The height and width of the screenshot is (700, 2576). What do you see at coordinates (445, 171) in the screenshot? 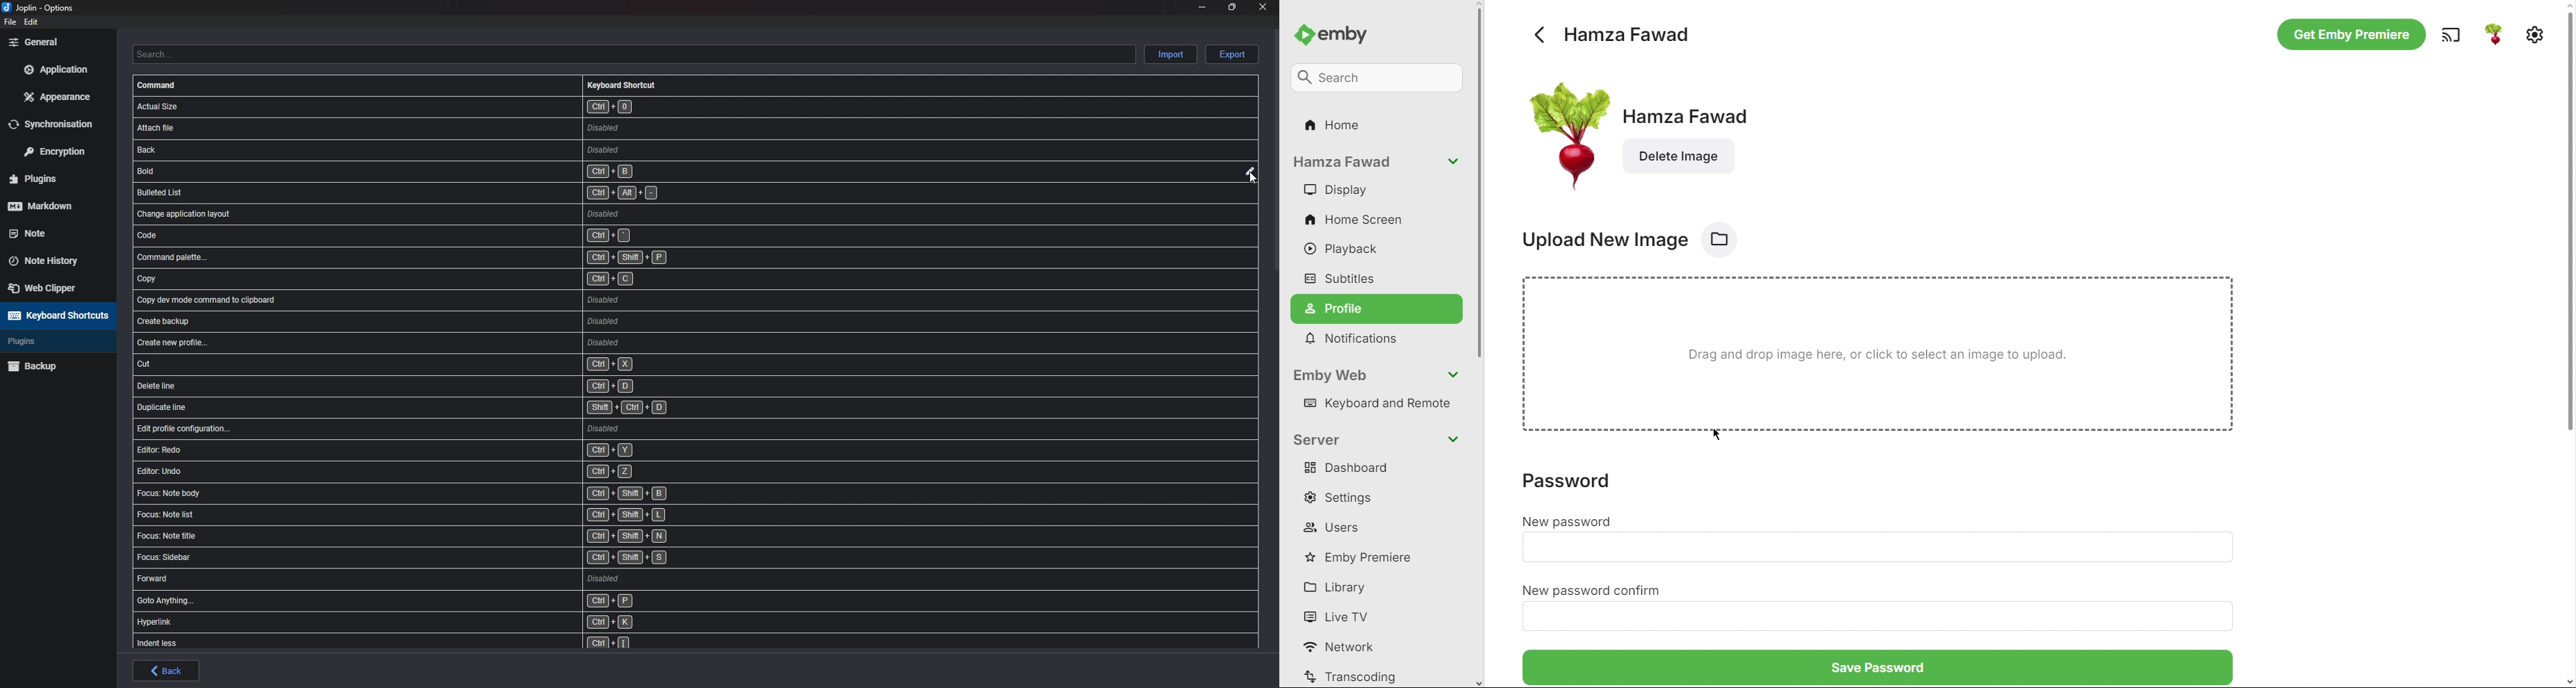
I see `shortcut` at bounding box center [445, 171].